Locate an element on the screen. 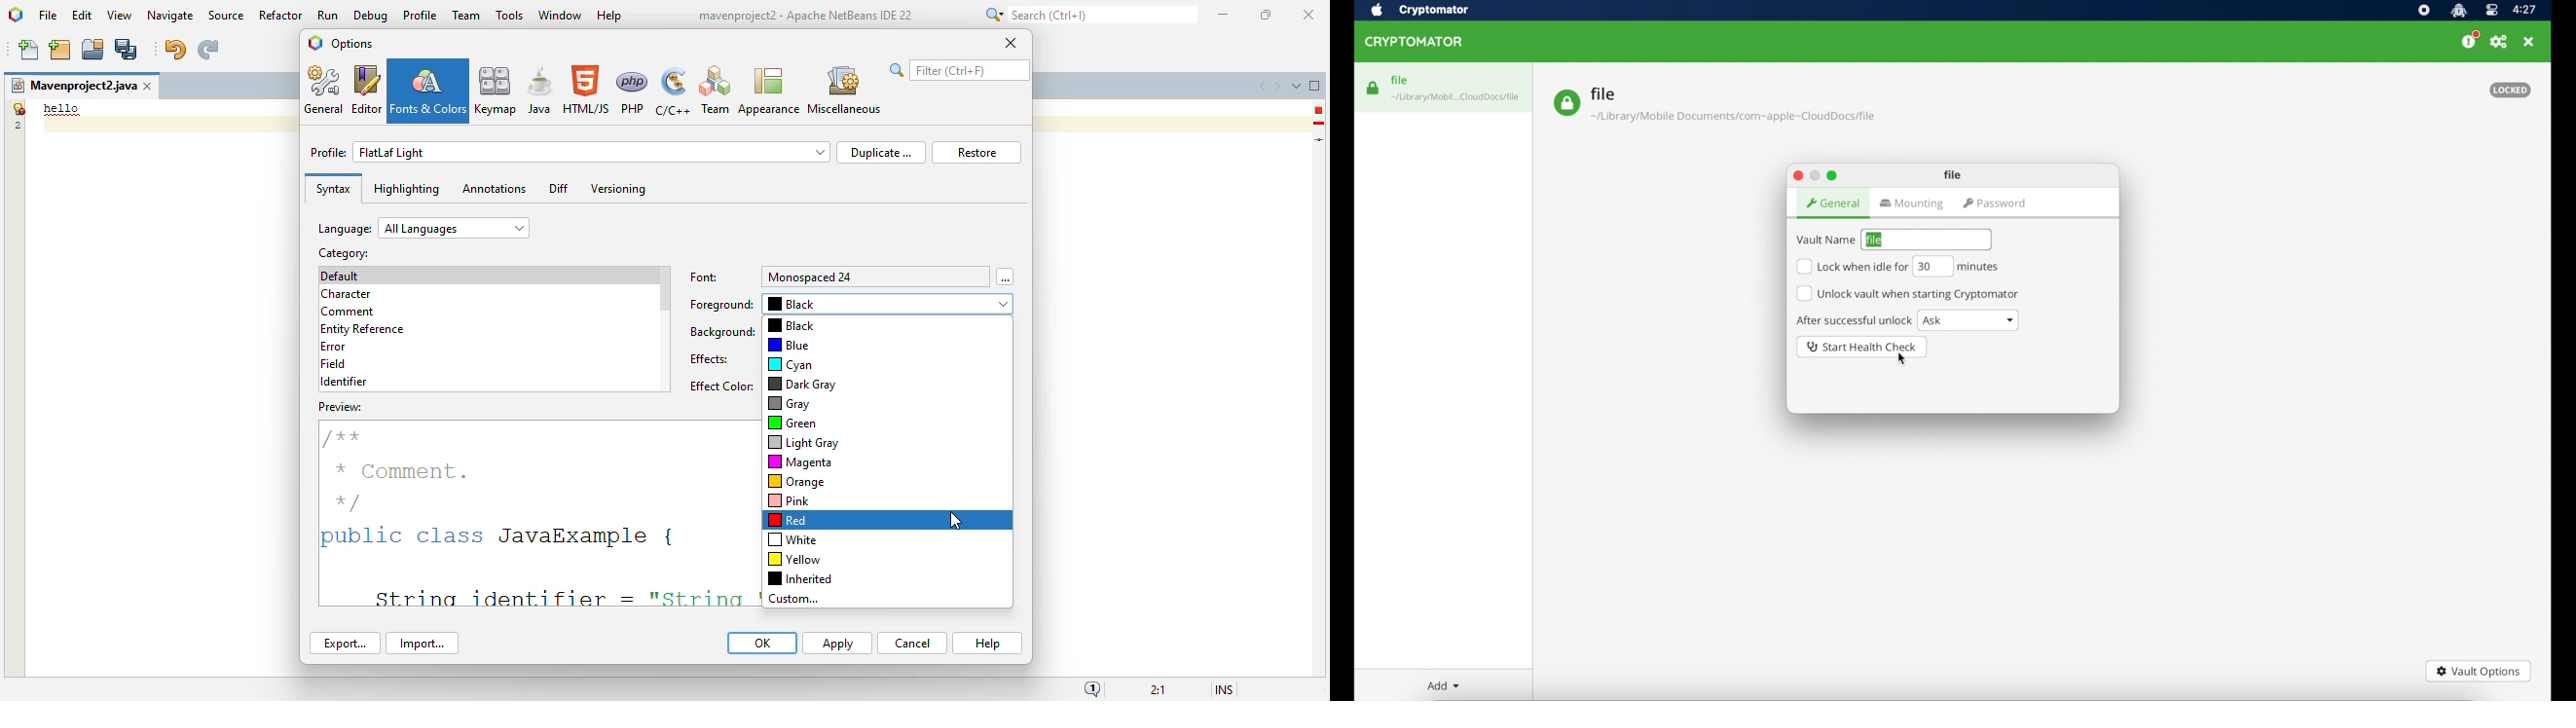  new project is located at coordinates (59, 50).